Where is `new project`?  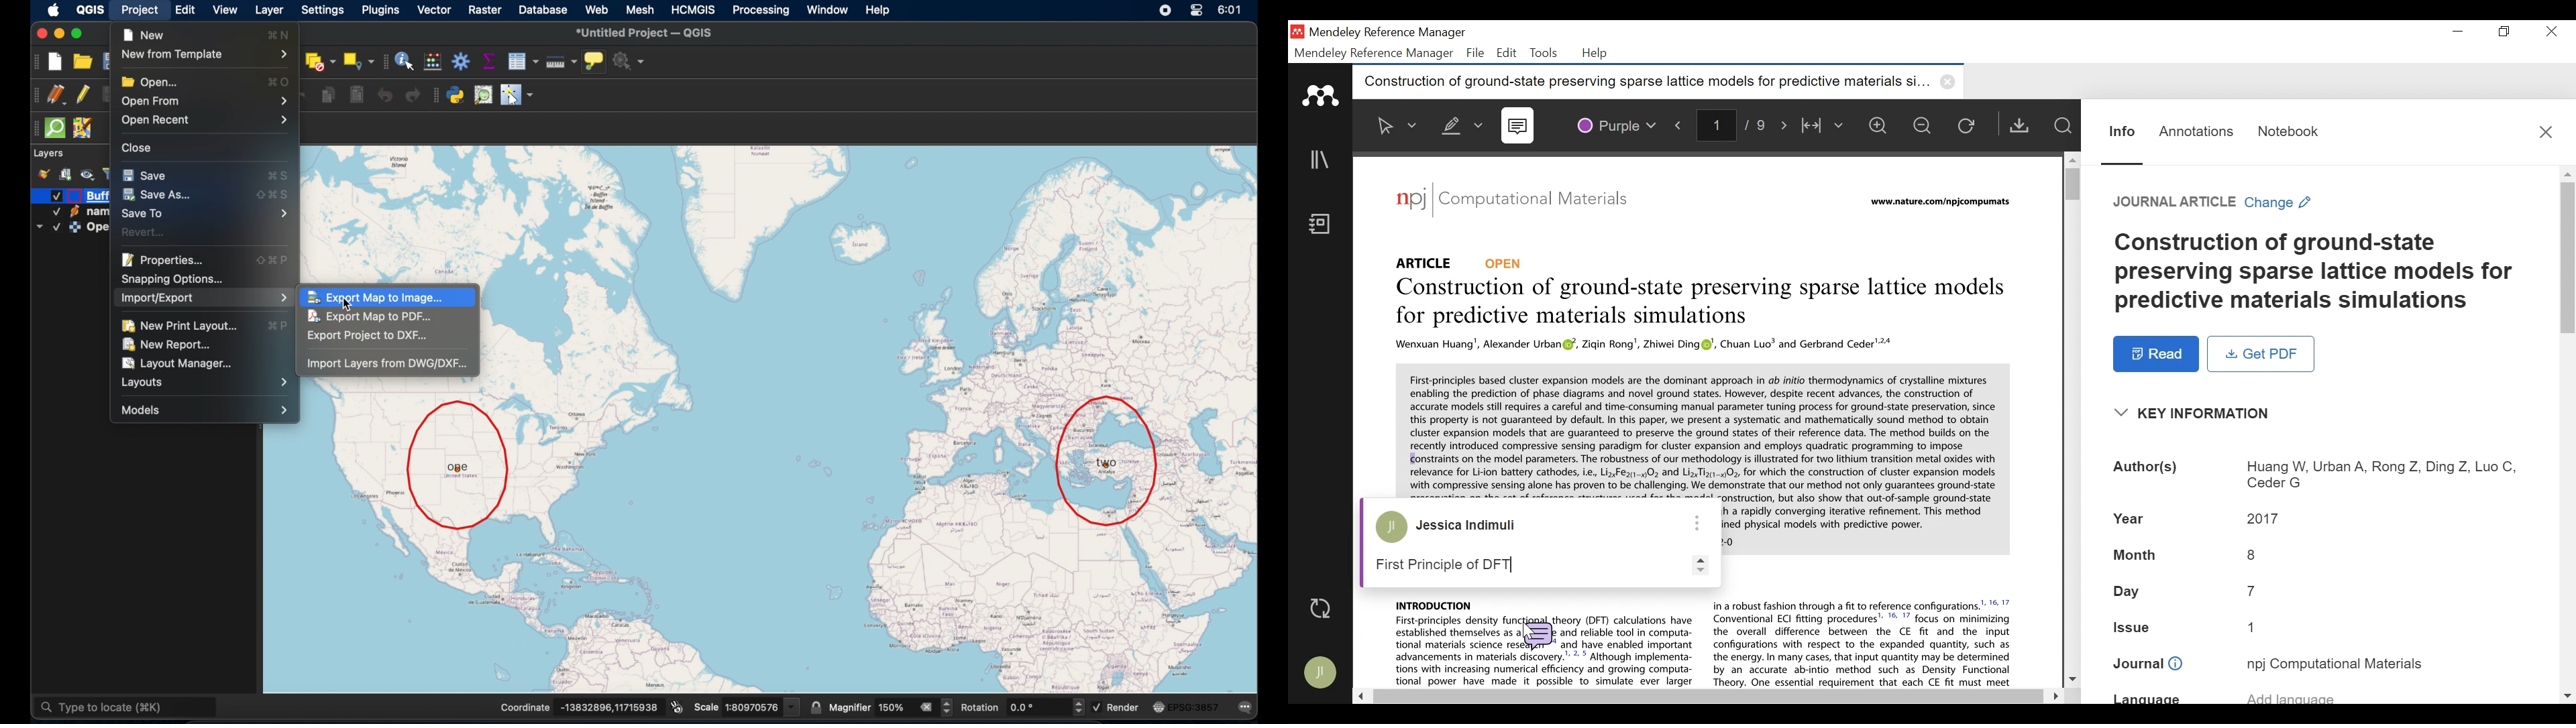
new project is located at coordinates (57, 61).